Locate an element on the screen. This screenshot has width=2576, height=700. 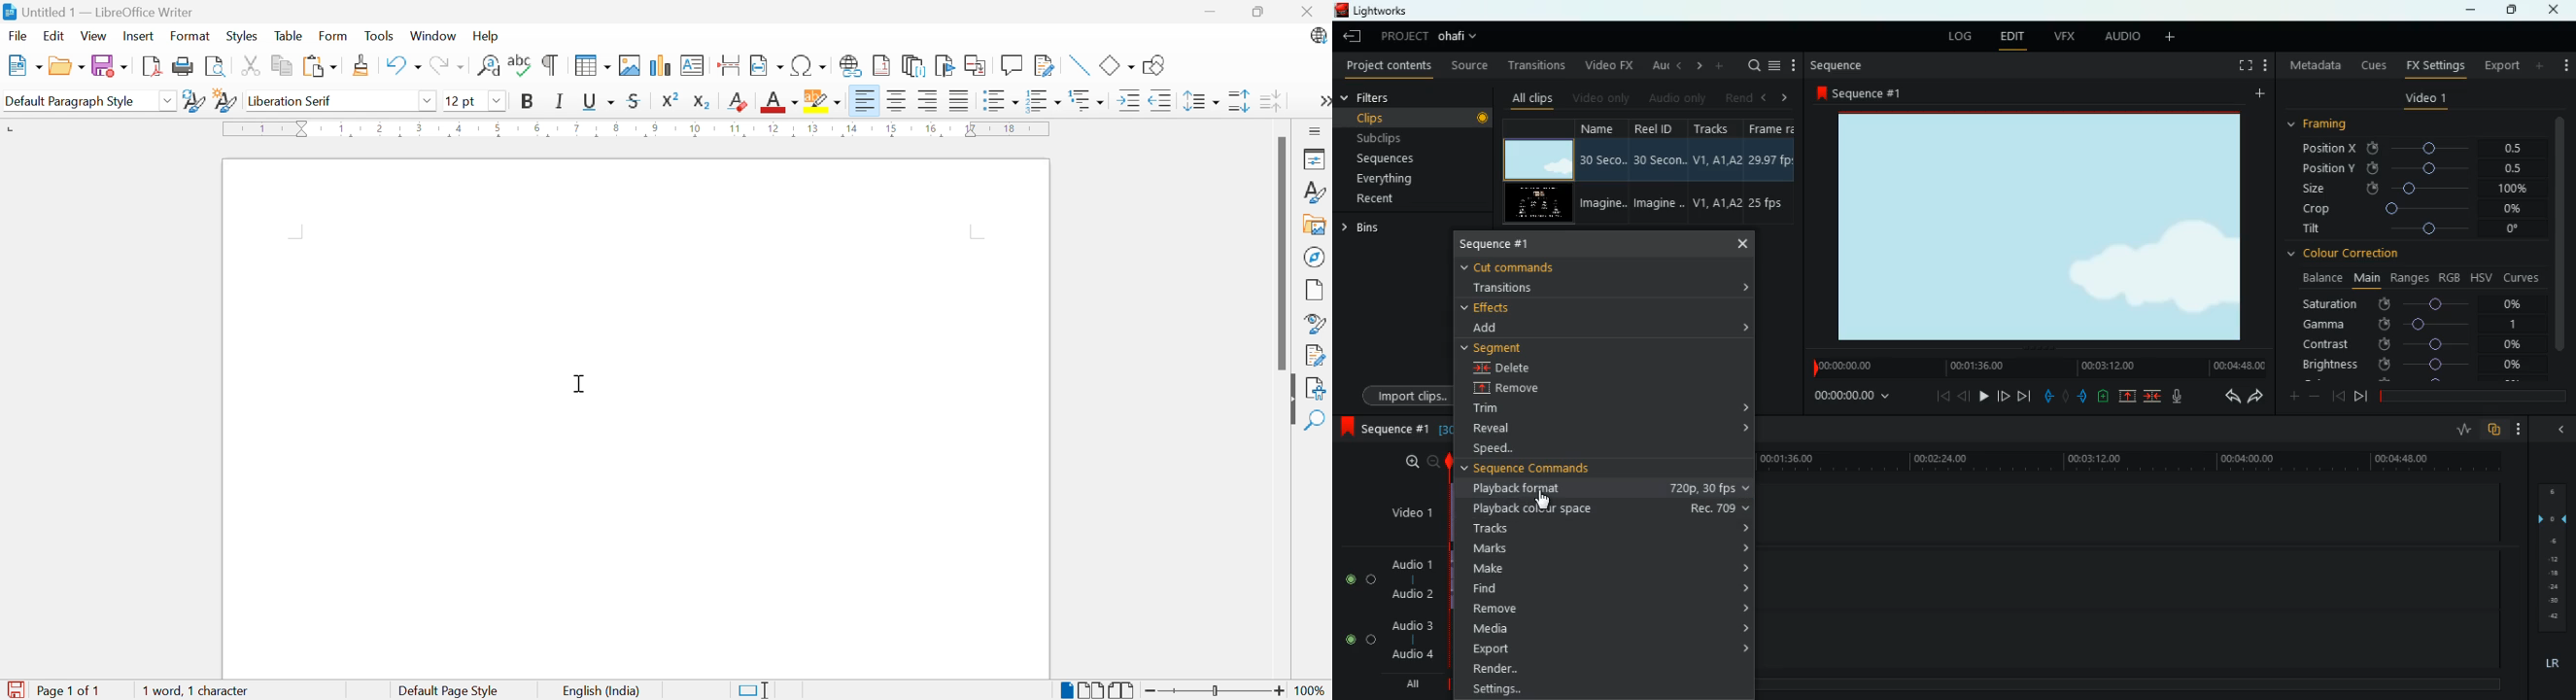
right is located at coordinates (1779, 98).